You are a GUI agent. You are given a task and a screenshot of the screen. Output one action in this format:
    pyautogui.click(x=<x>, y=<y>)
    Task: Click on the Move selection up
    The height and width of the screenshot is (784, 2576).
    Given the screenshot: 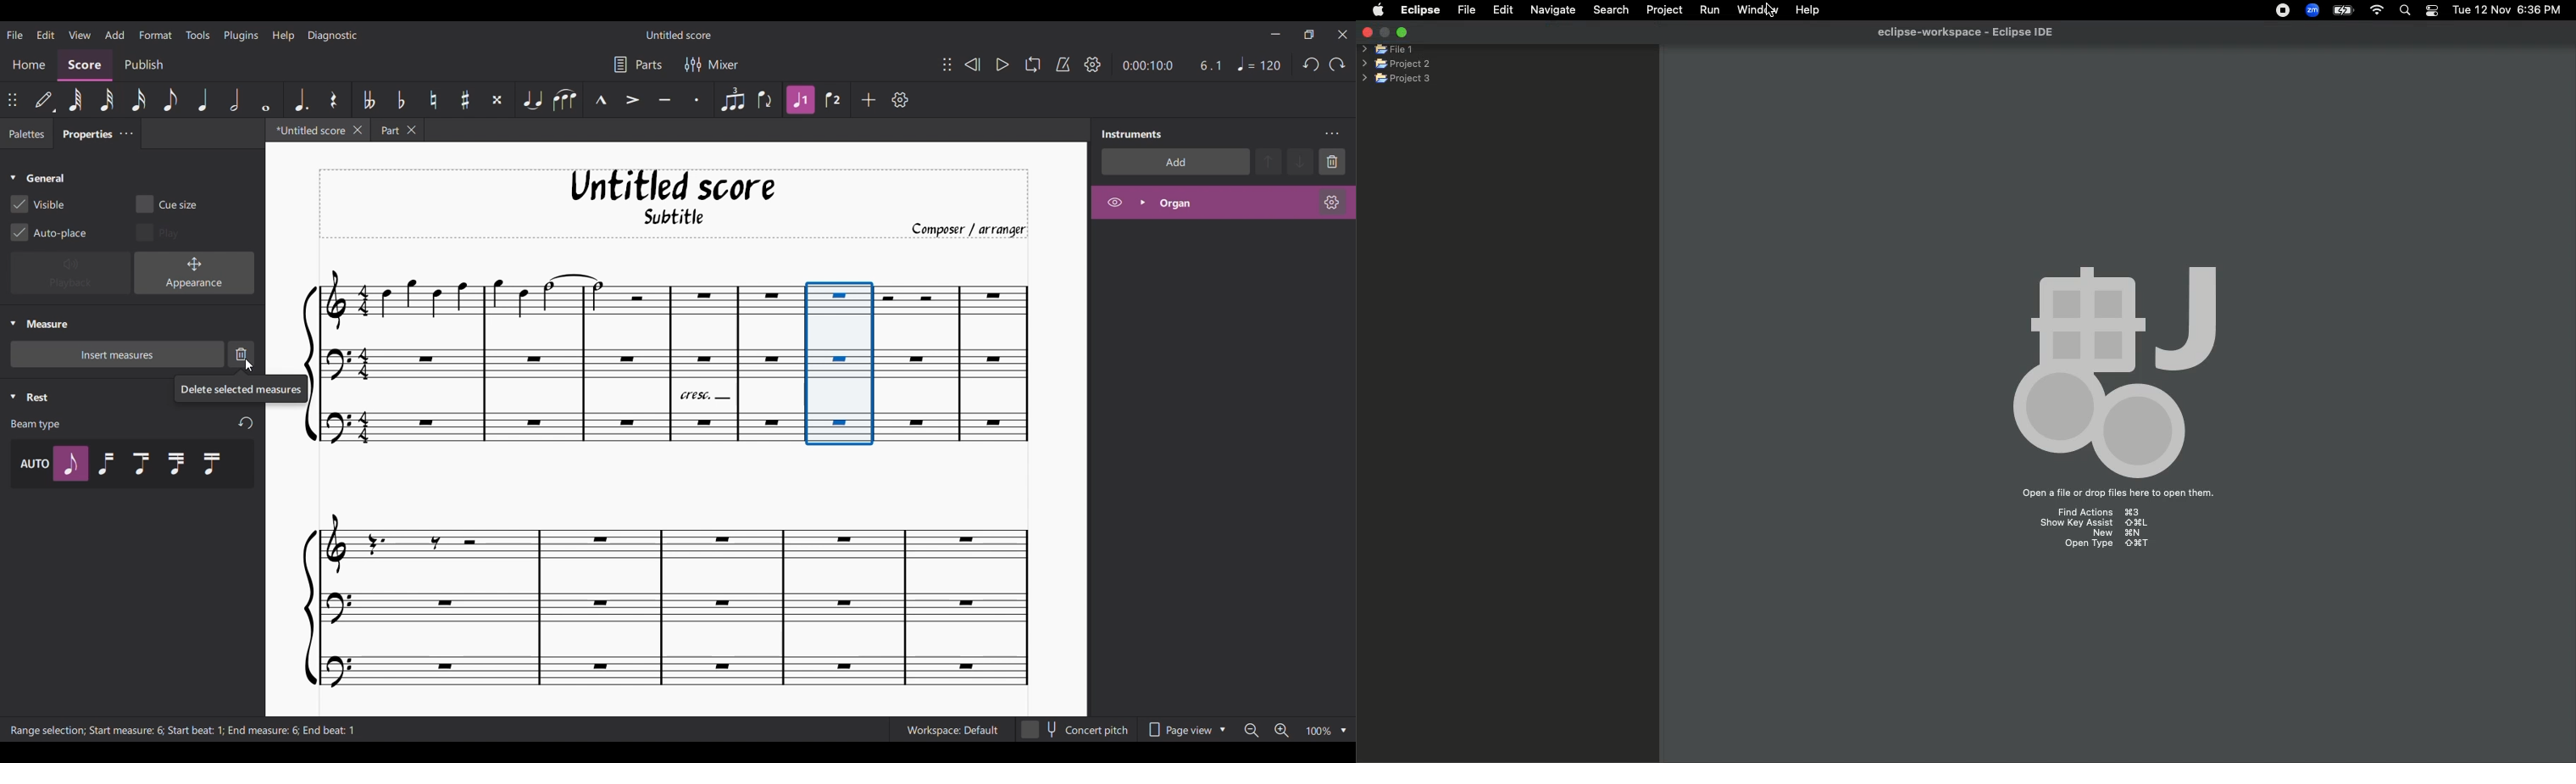 What is the action you would take?
    pyautogui.click(x=1268, y=161)
    